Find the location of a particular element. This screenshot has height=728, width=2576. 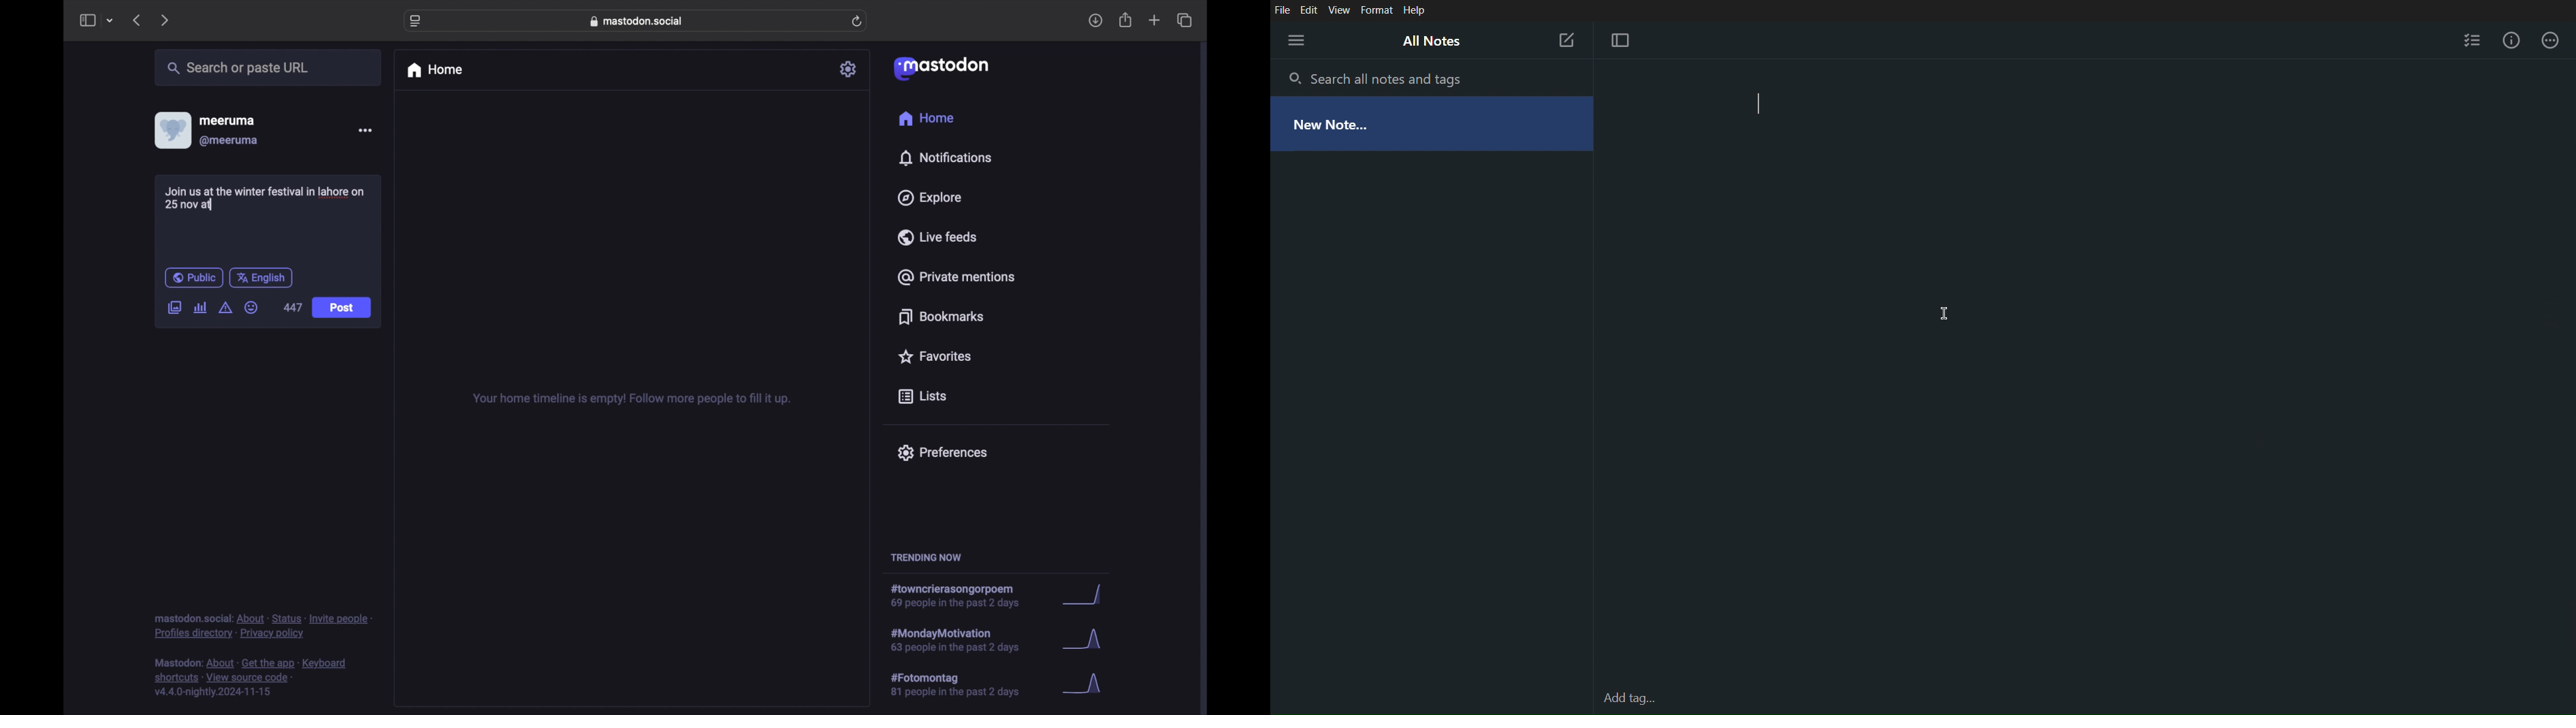

All Notes is located at coordinates (1432, 42).